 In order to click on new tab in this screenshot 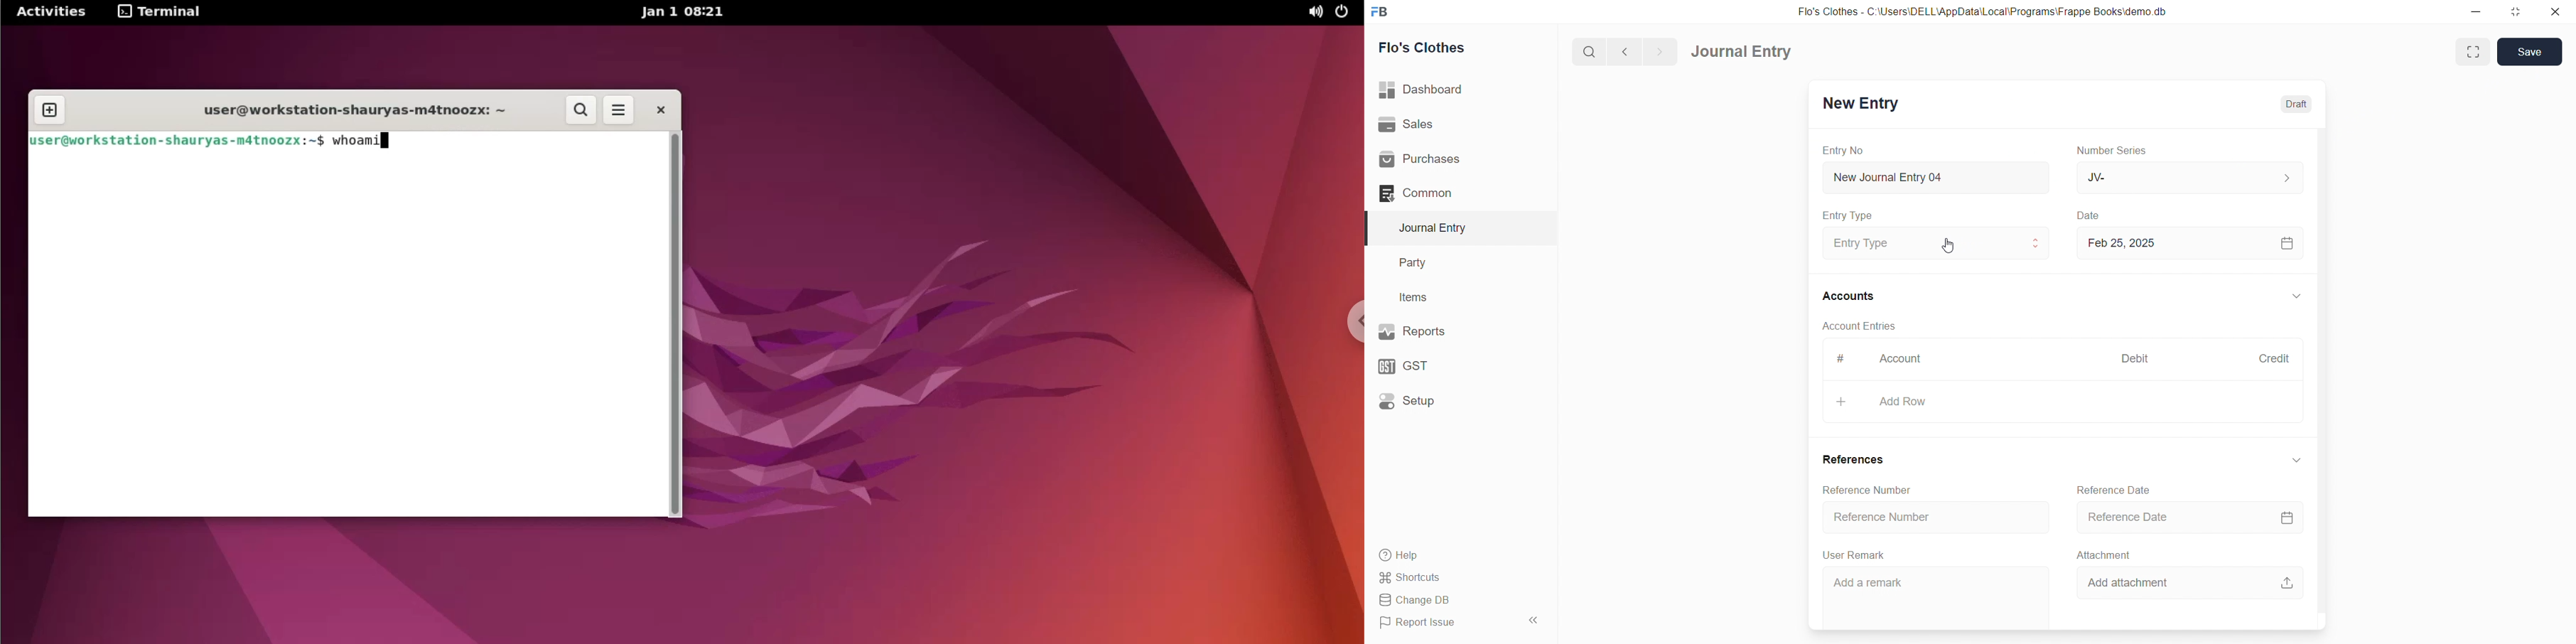, I will do `click(50, 109)`.